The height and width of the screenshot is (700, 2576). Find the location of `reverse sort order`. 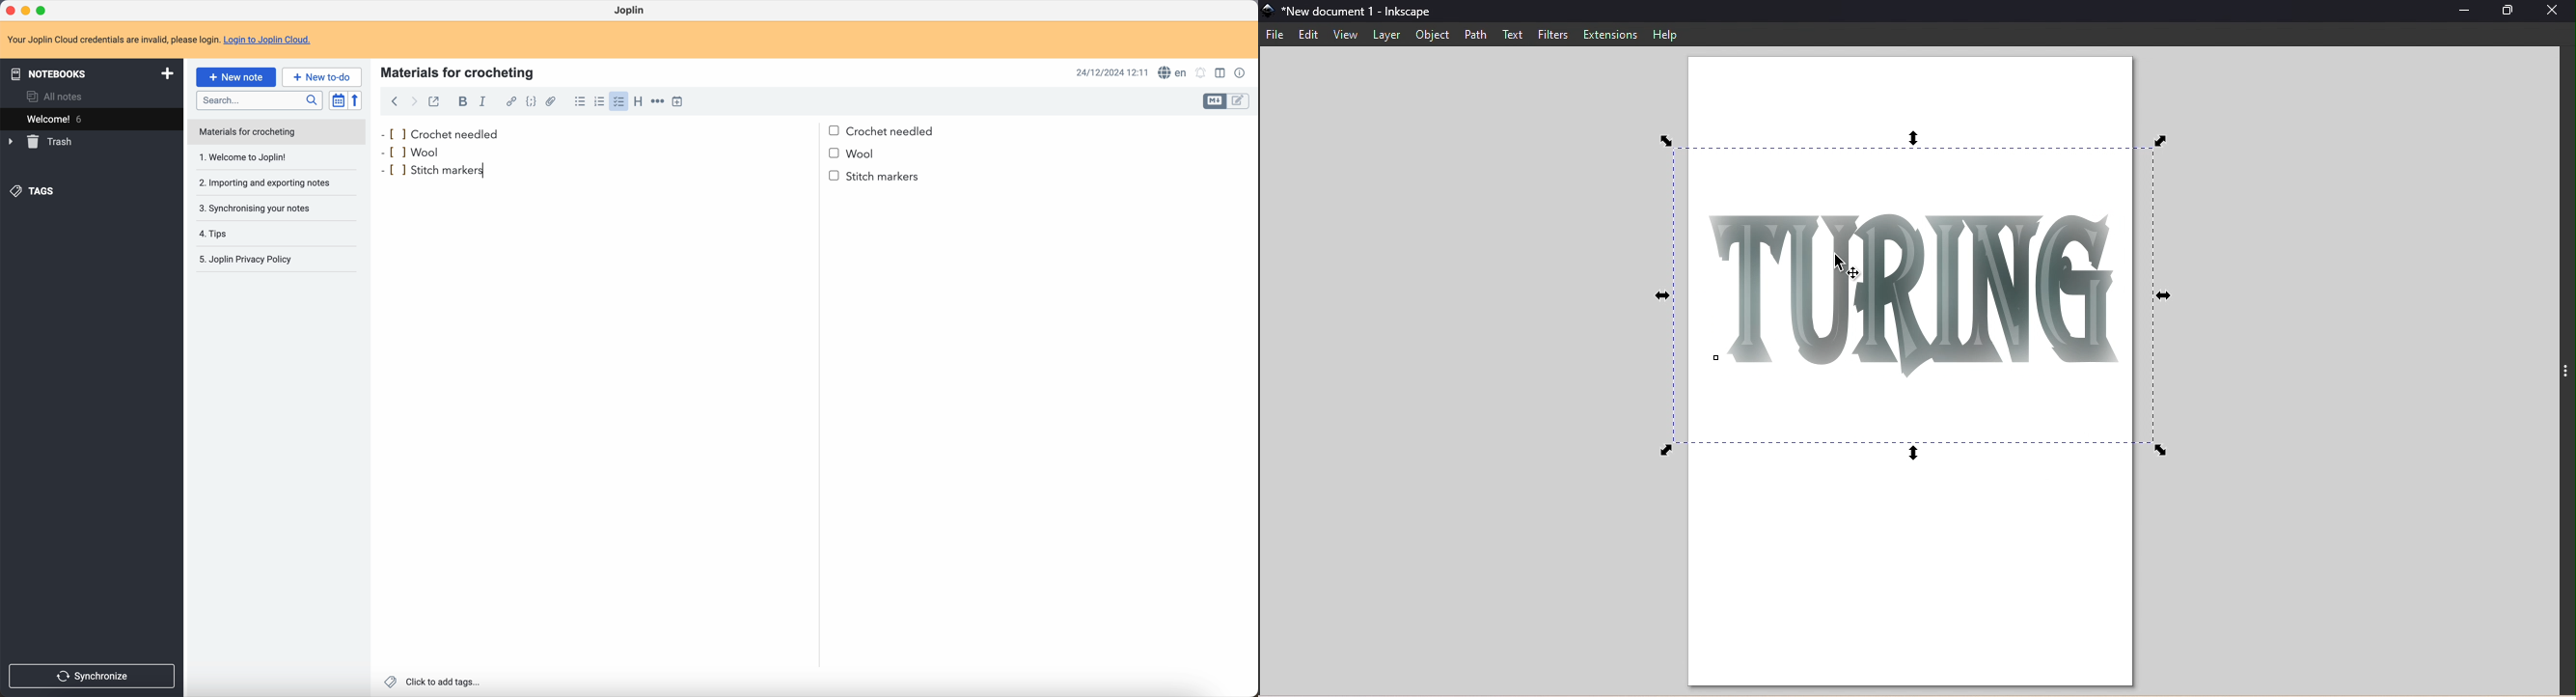

reverse sort order is located at coordinates (357, 100).